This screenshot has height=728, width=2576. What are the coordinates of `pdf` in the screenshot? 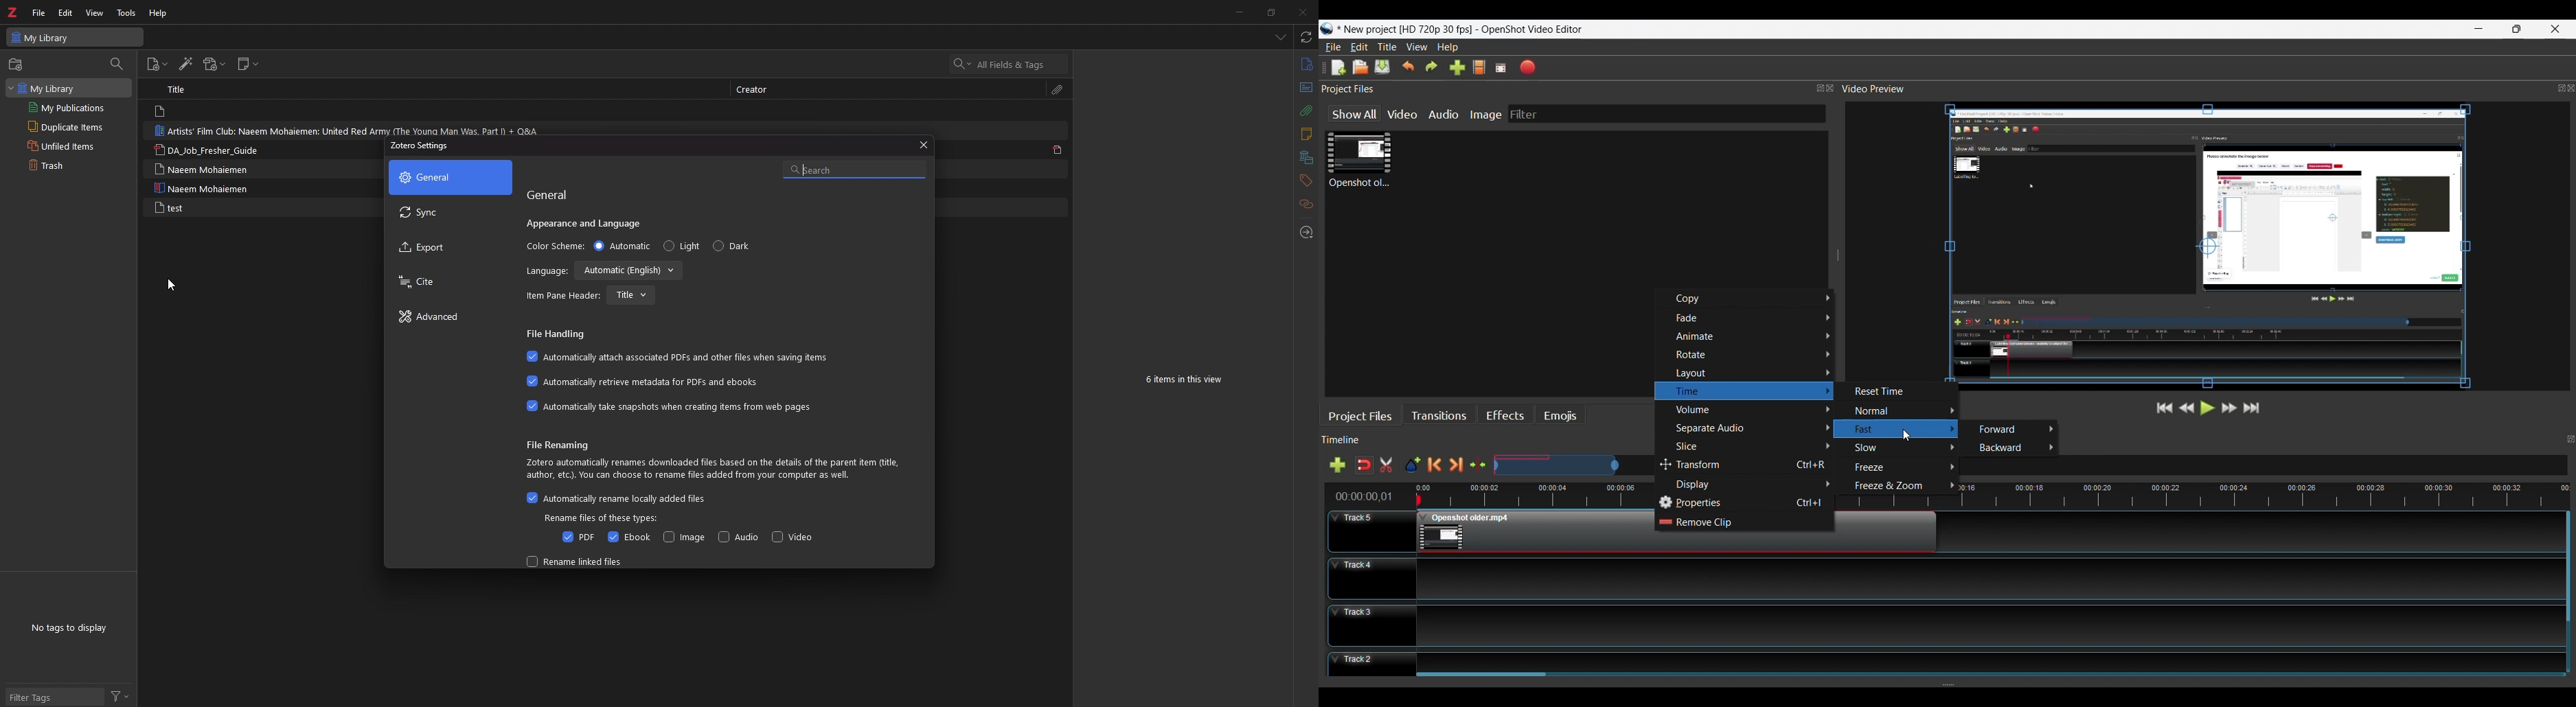 It's located at (1058, 150).